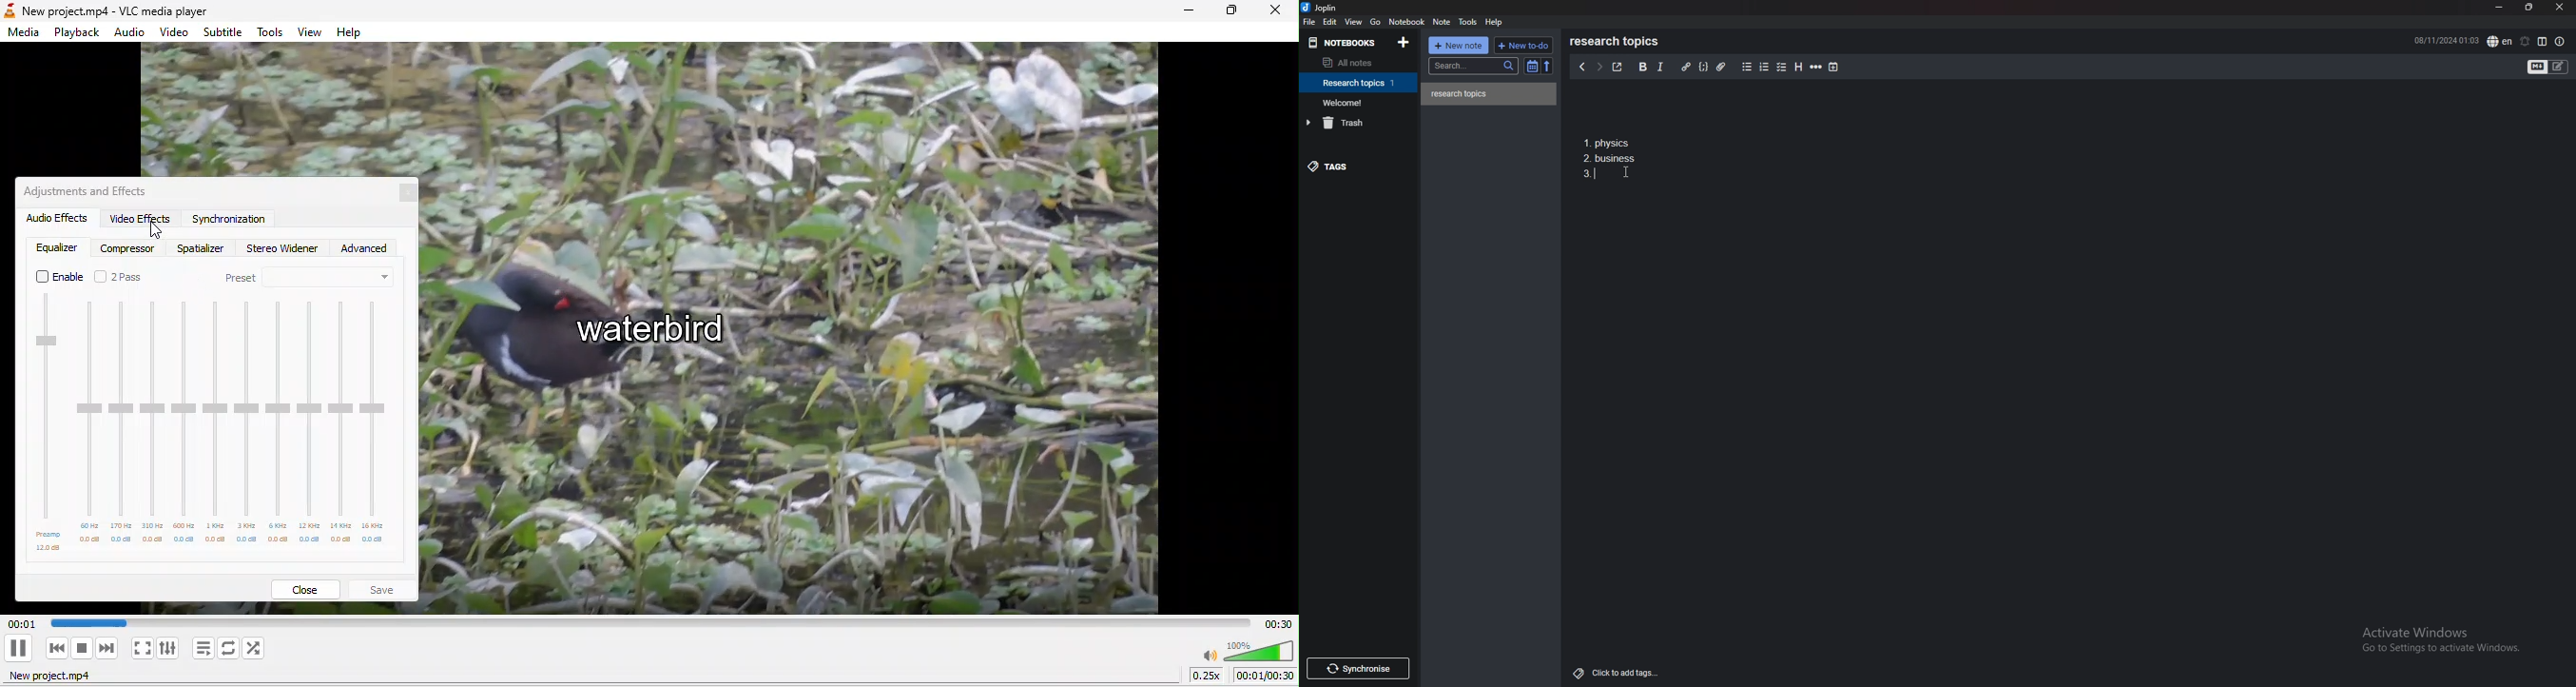 Image resolution: width=2576 pixels, height=700 pixels. Describe the element at coordinates (1310, 22) in the screenshot. I see `file` at that location.